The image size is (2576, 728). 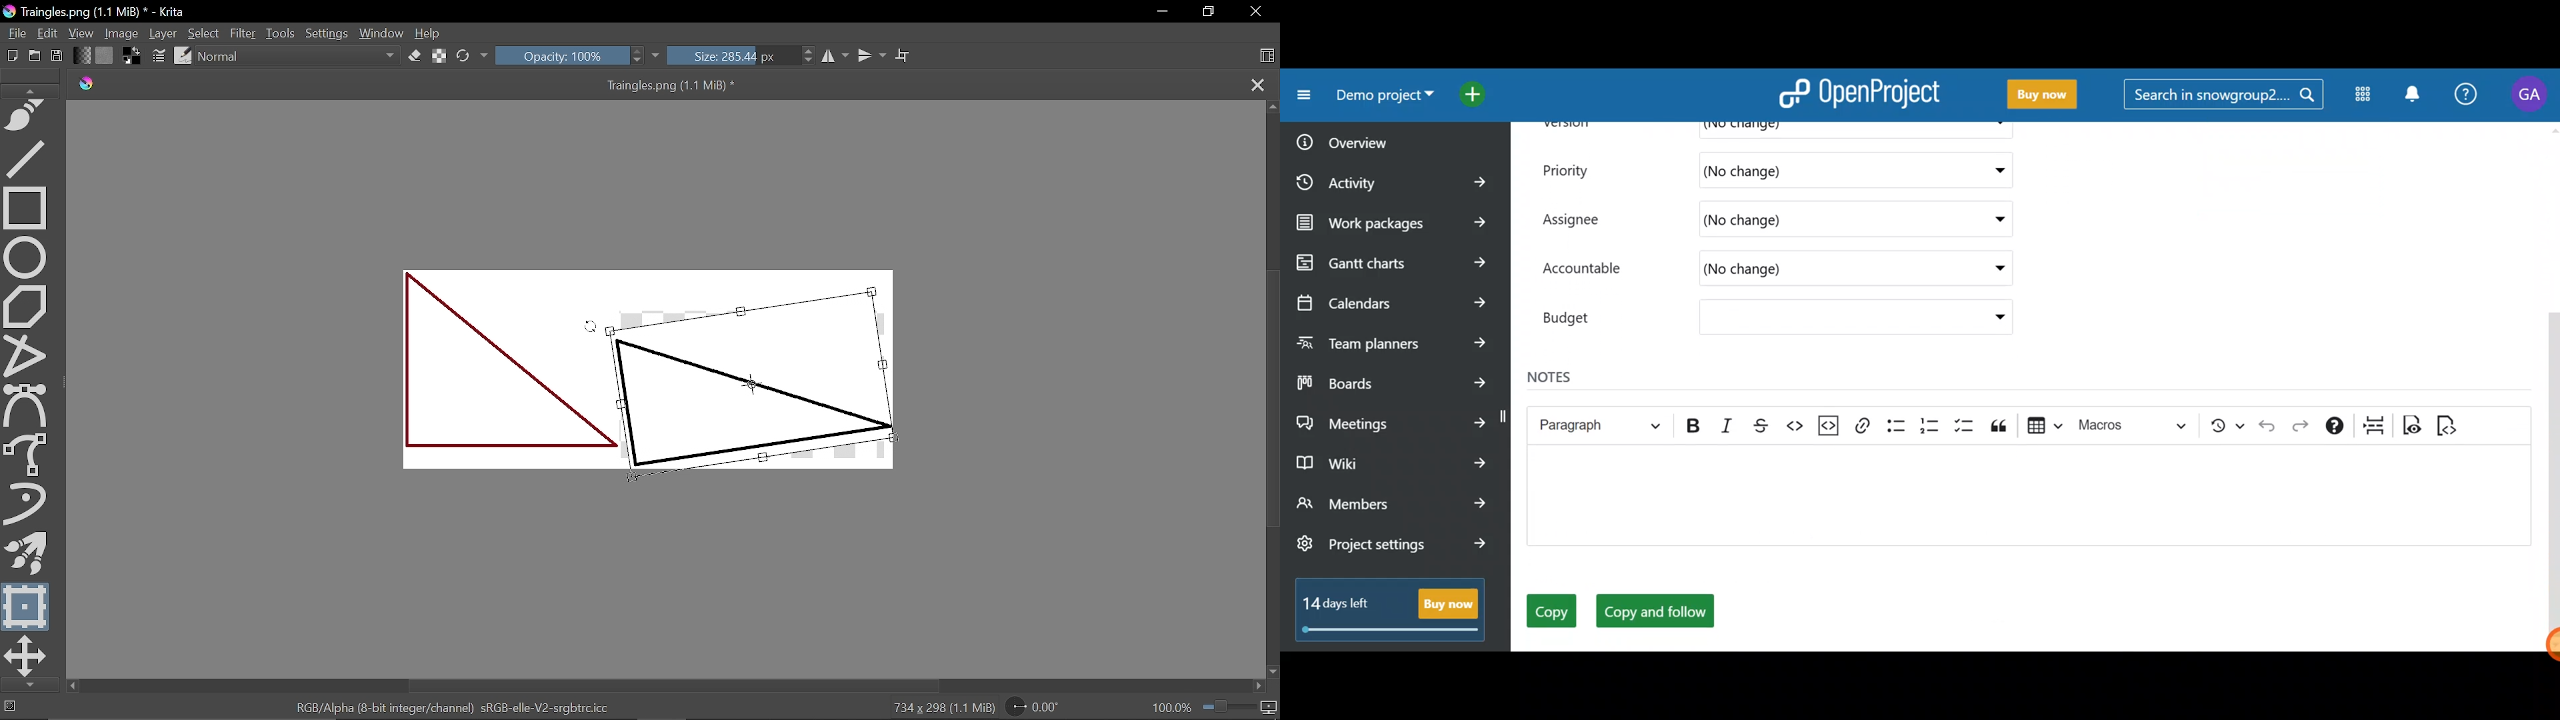 What do you see at coordinates (29, 255) in the screenshot?
I see `Ellipse select tool` at bounding box center [29, 255].